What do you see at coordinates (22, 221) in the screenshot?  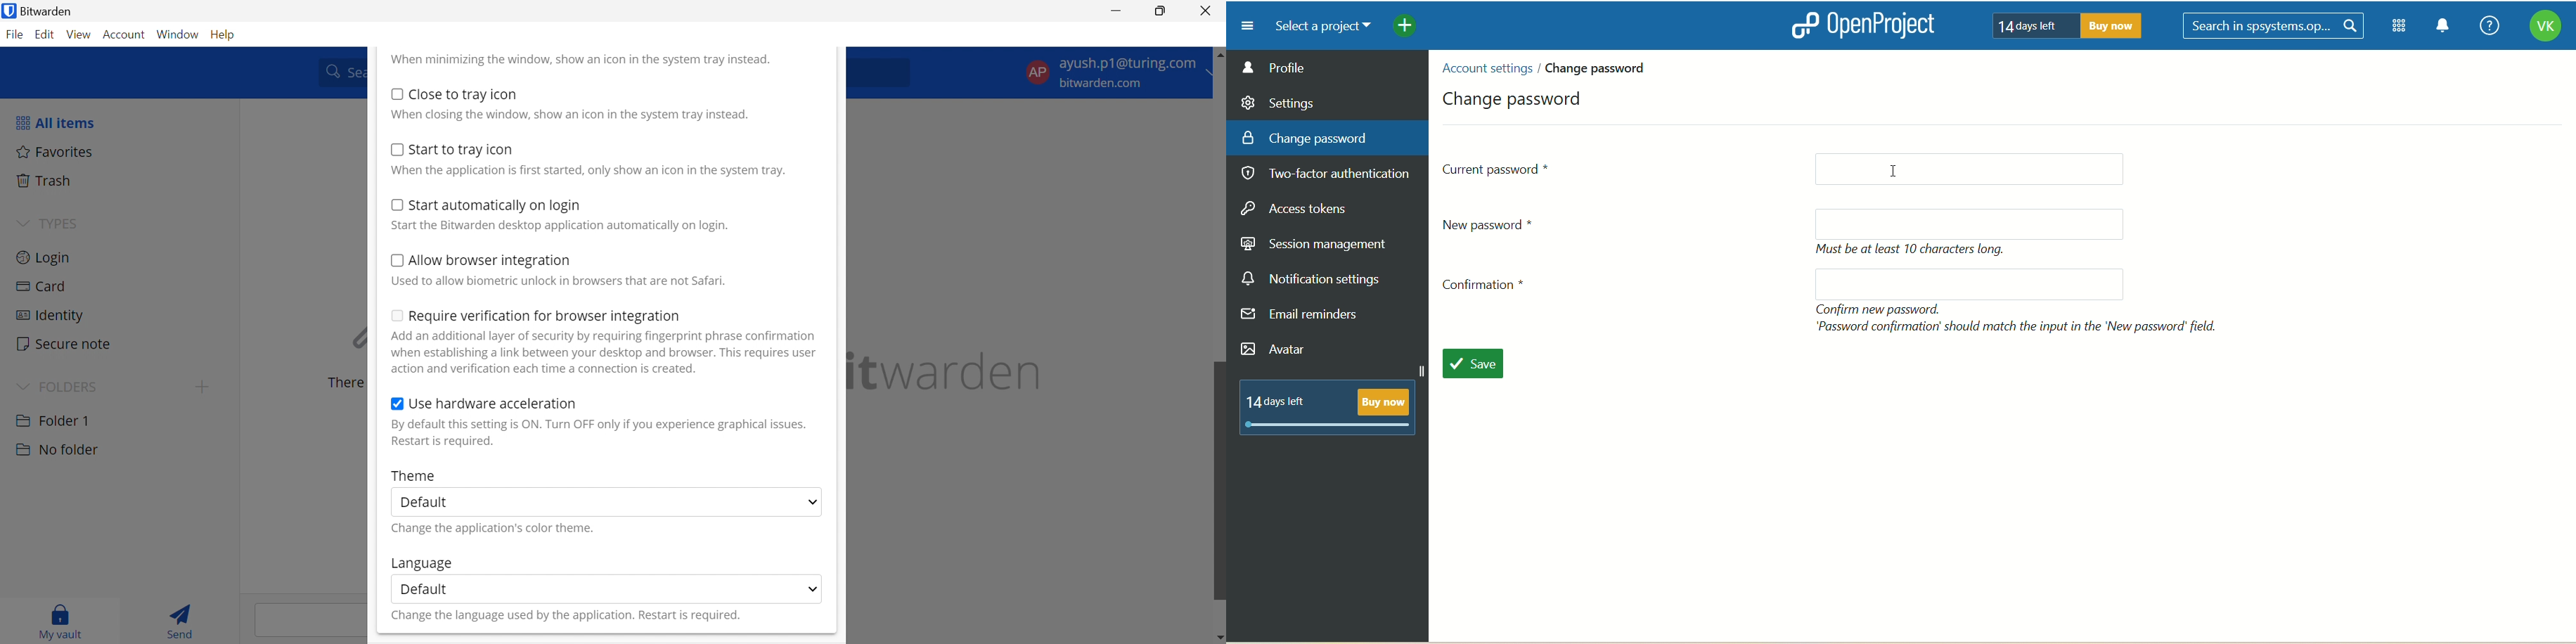 I see `Drop Down` at bounding box center [22, 221].